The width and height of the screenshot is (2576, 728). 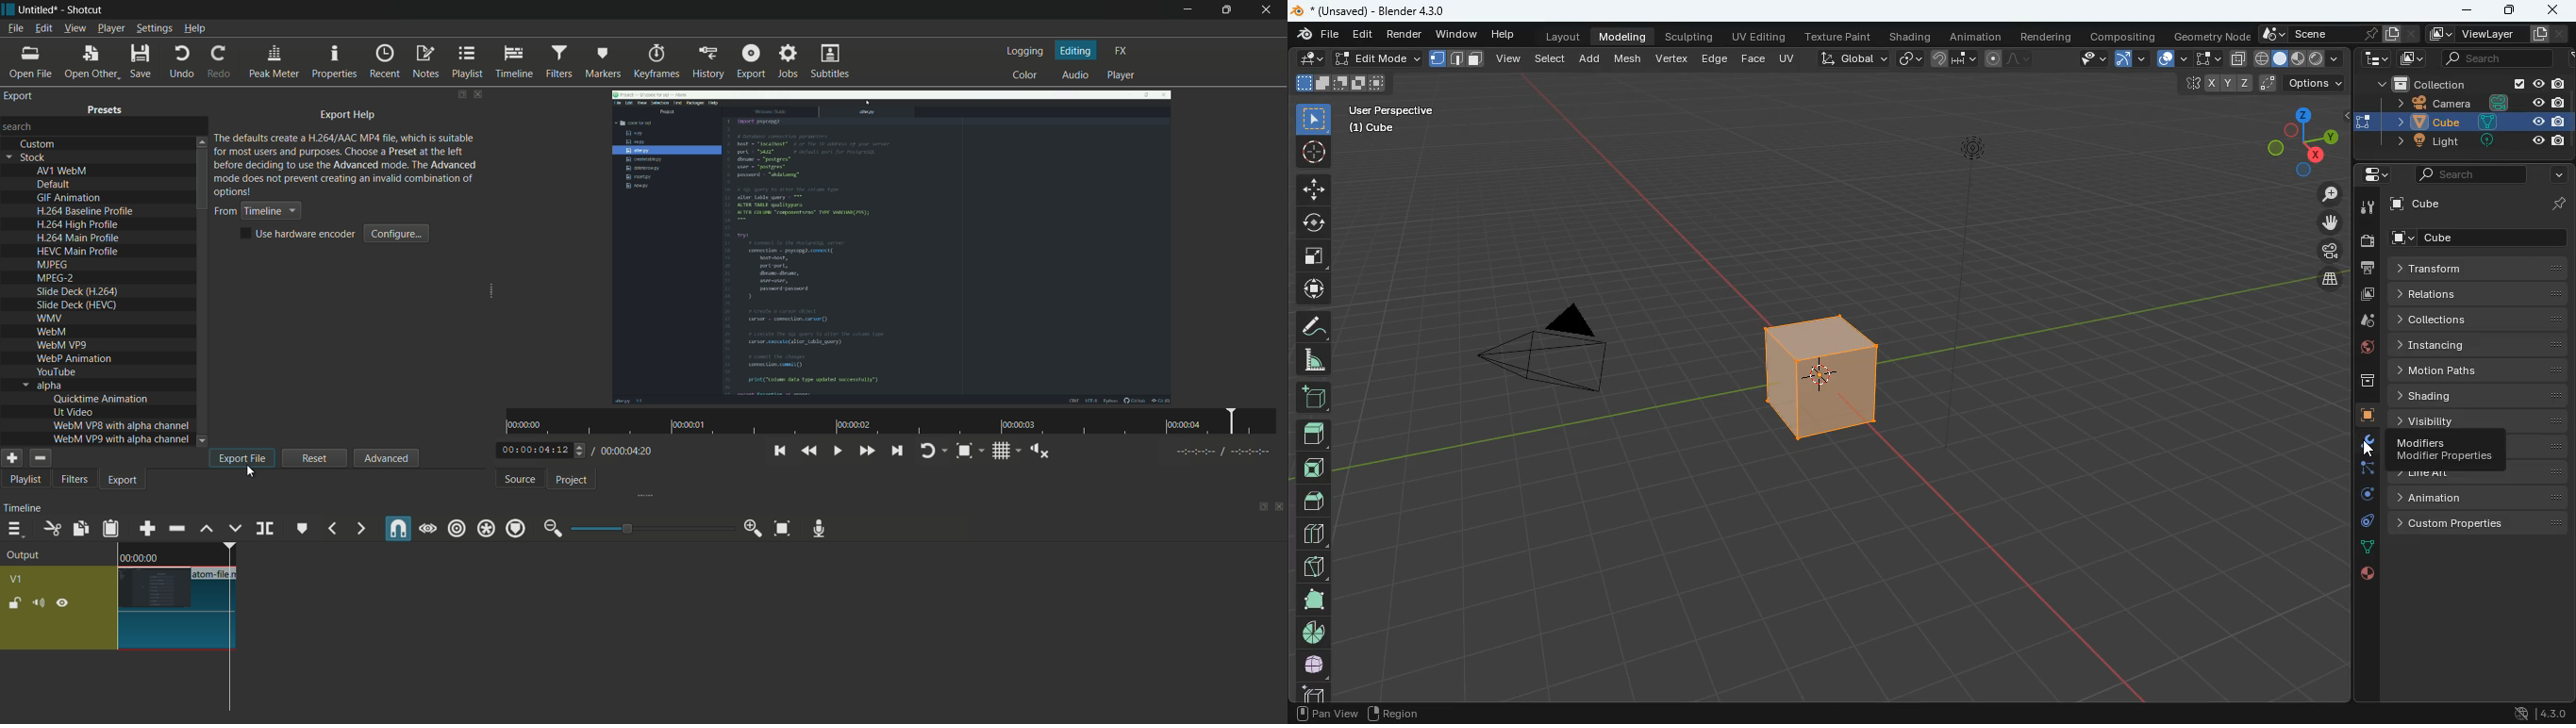 I want to click on scroll up, so click(x=201, y=141).